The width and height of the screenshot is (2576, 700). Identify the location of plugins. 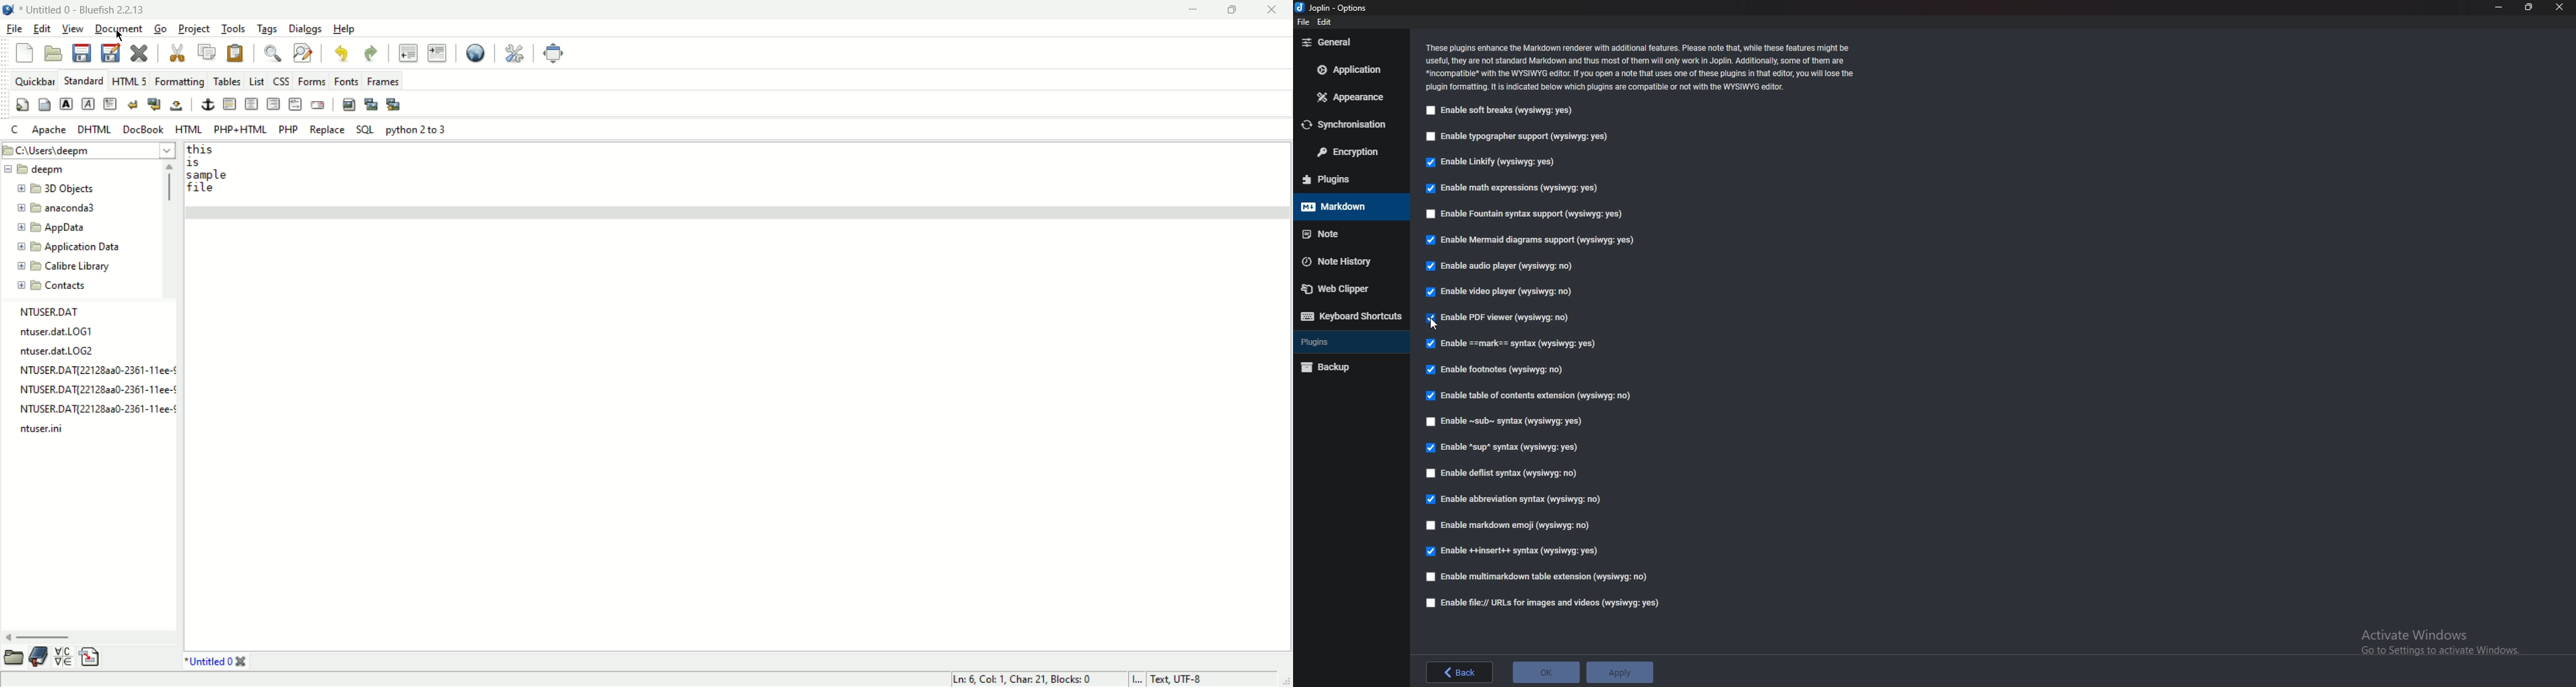
(1345, 178).